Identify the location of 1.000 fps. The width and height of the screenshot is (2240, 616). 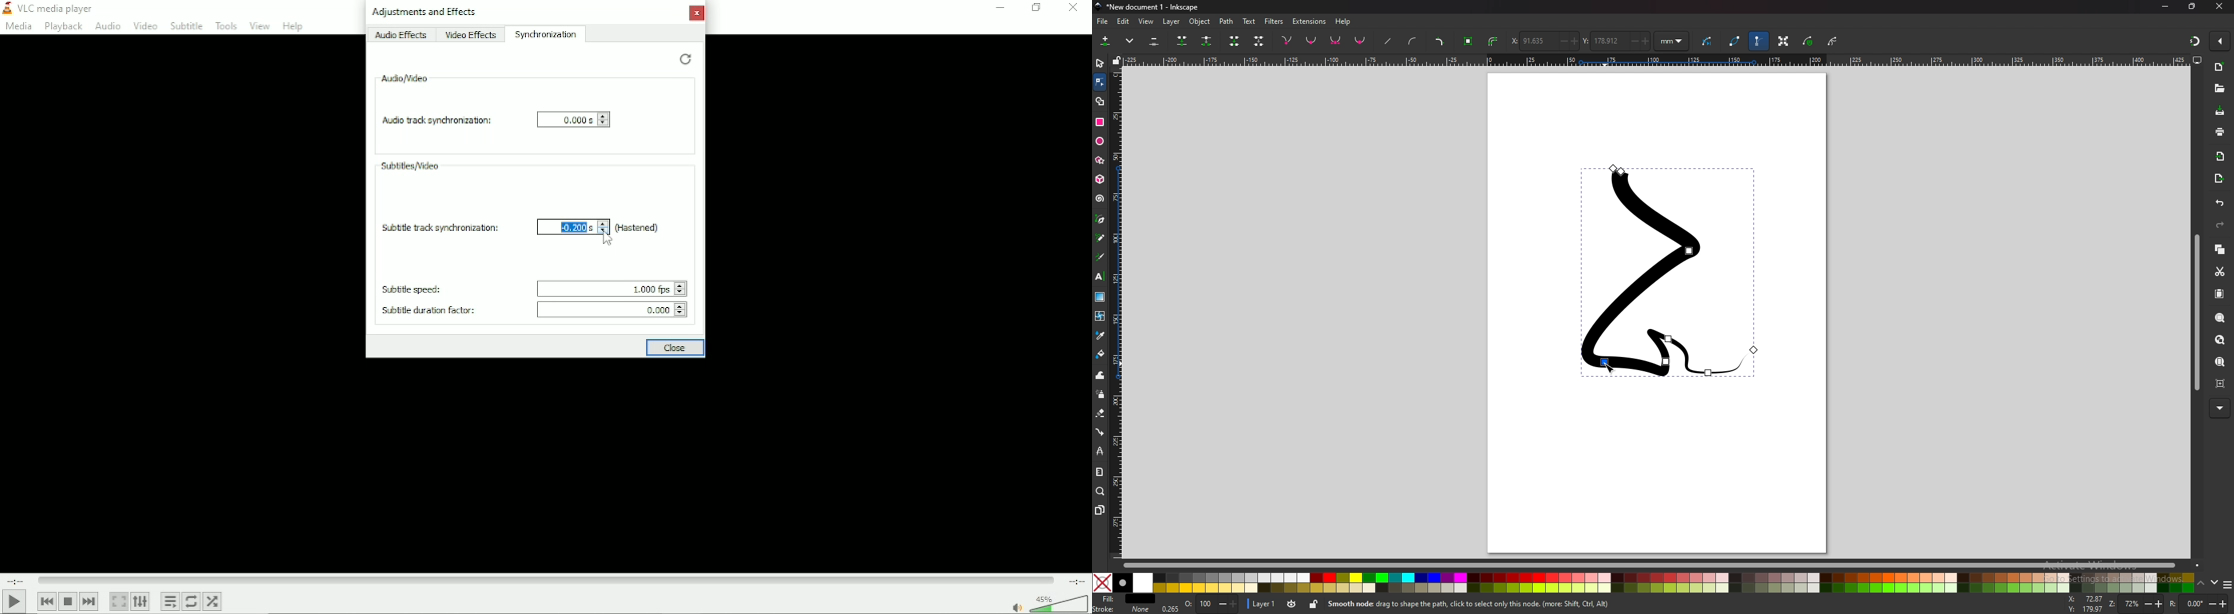
(609, 286).